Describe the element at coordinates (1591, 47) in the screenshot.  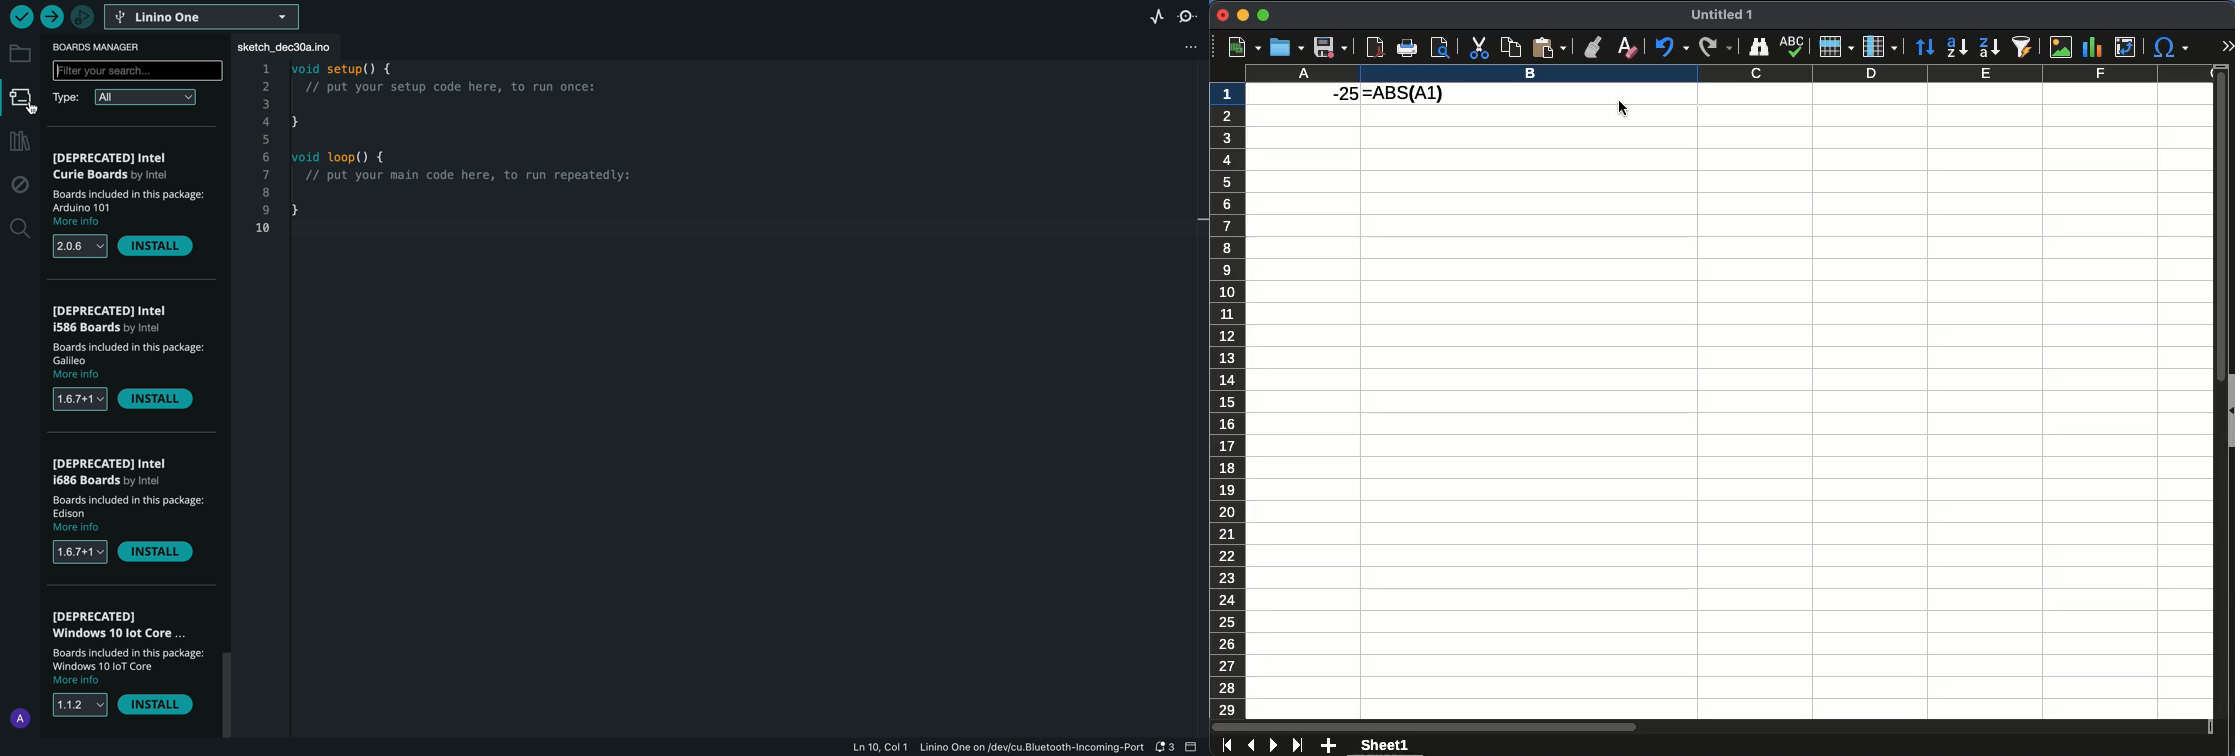
I see `clone formatting ` at that location.